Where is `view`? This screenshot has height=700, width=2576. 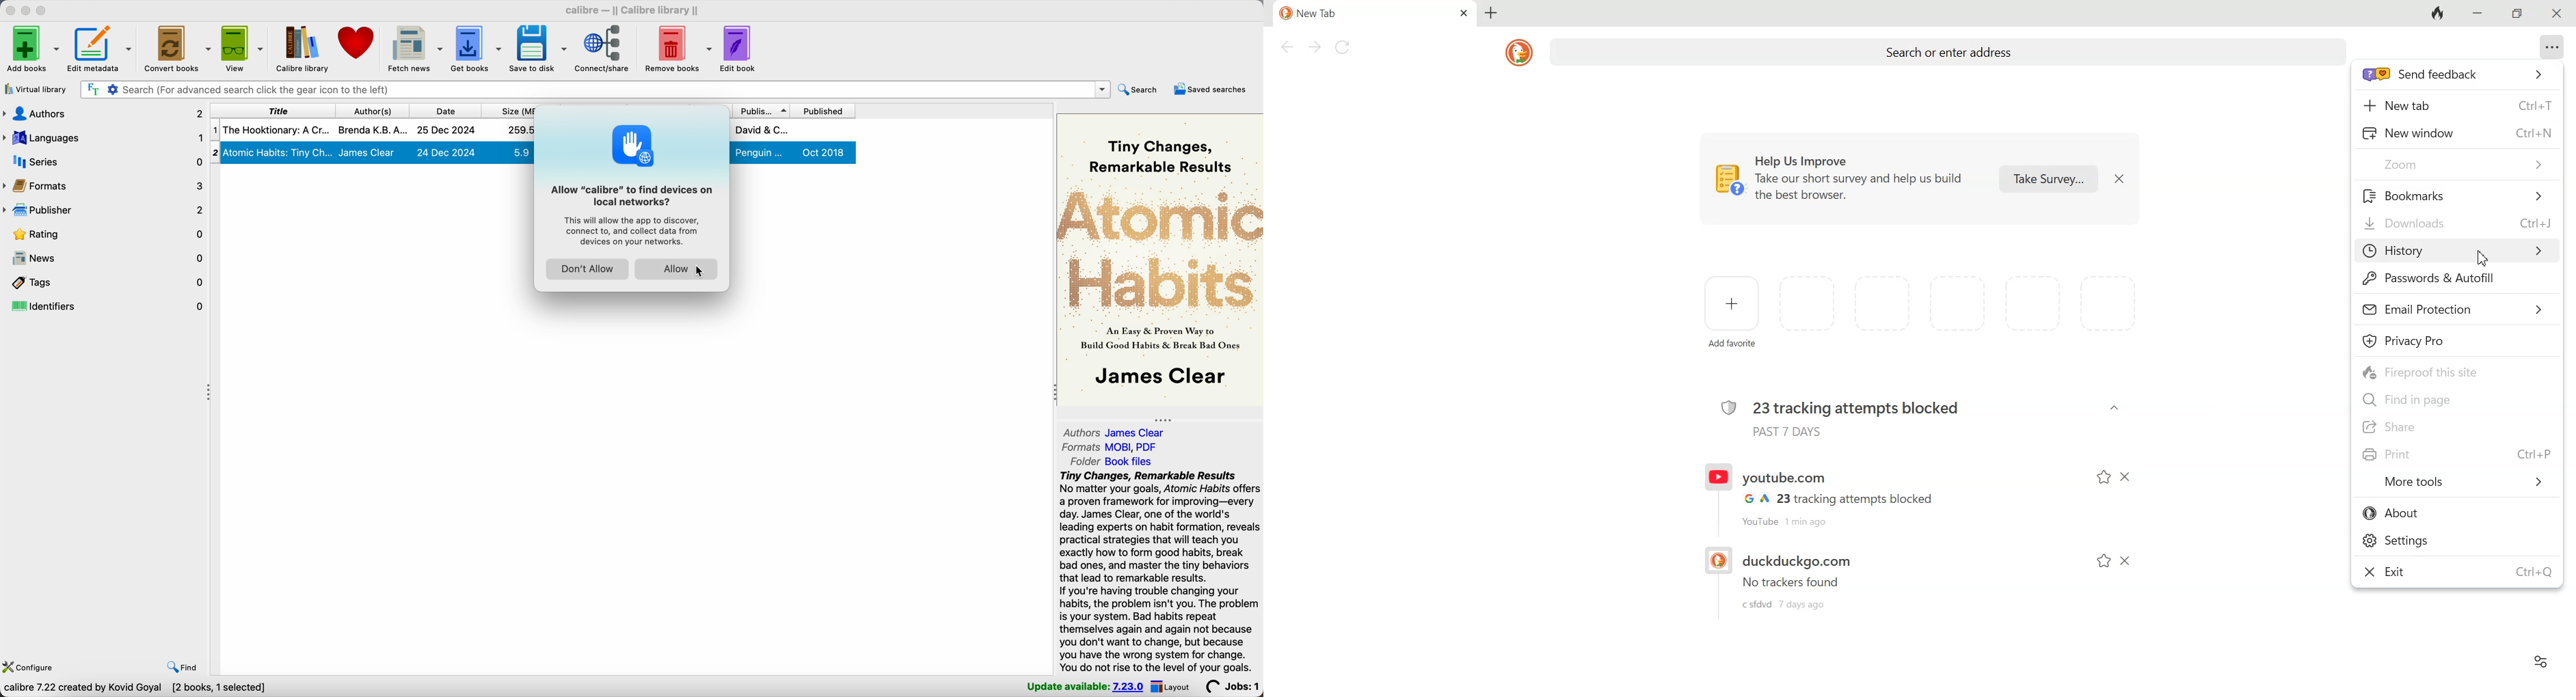
view is located at coordinates (243, 48).